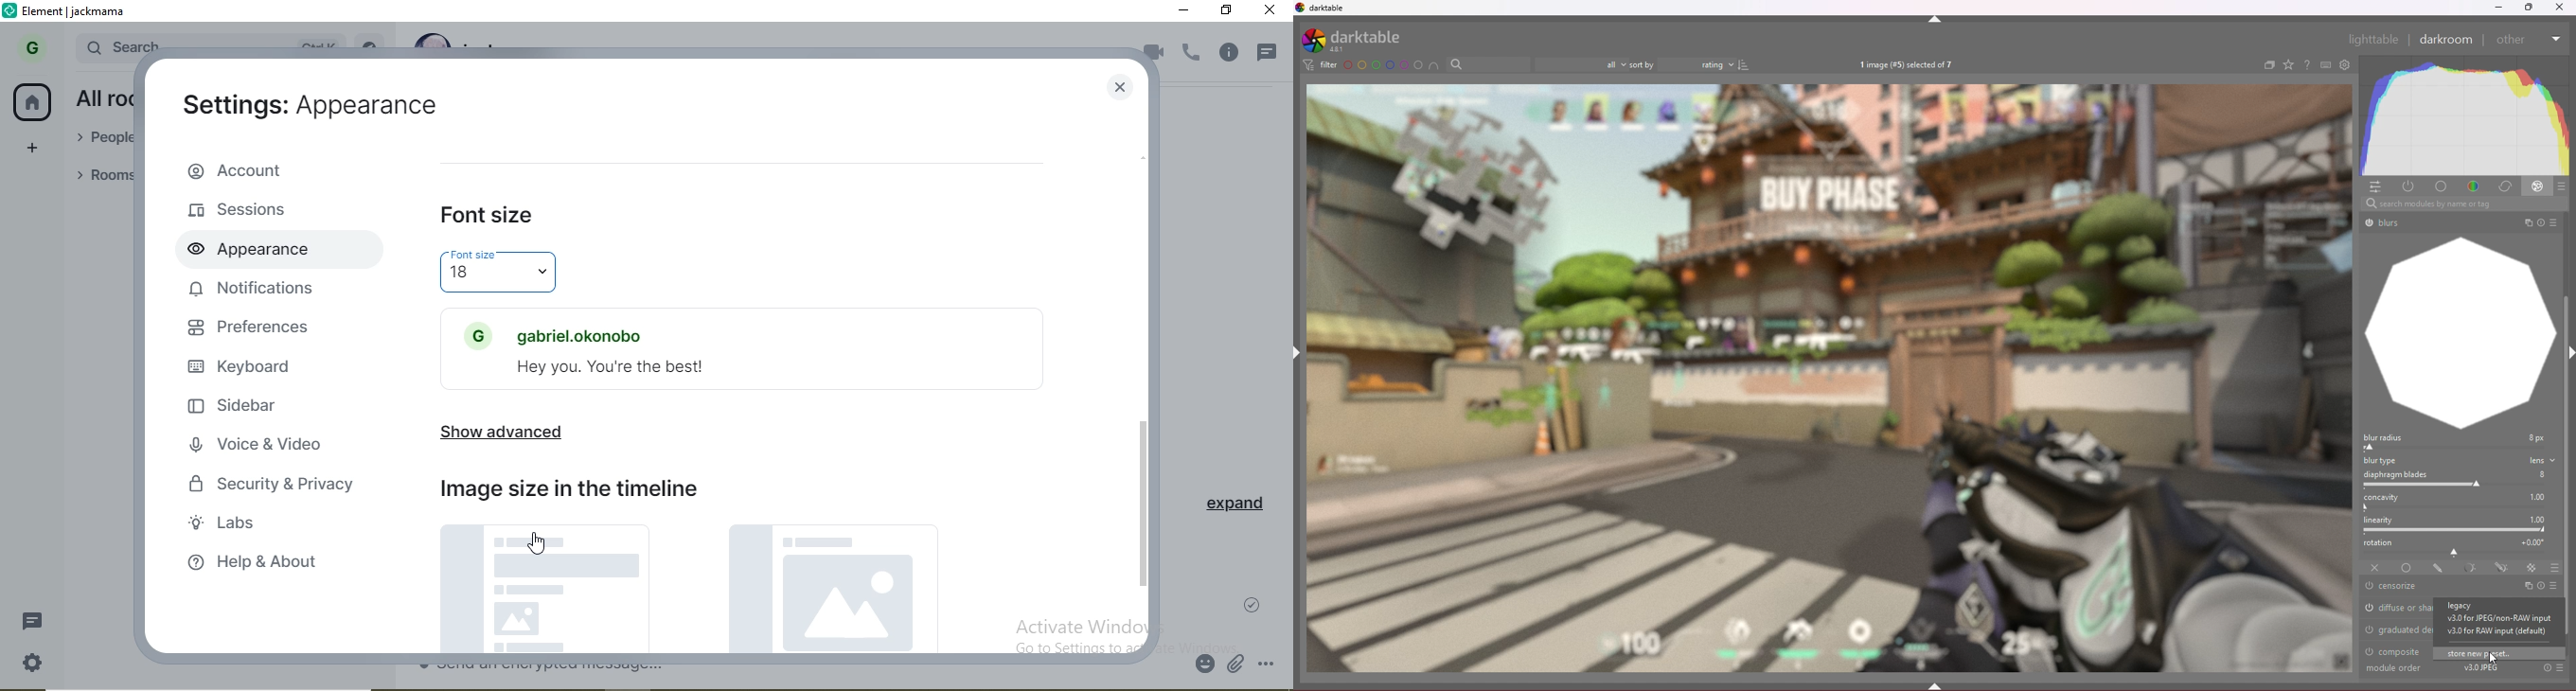  Describe the element at coordinates (231, 400) in the screenshot. I see `sidebar` at that location.